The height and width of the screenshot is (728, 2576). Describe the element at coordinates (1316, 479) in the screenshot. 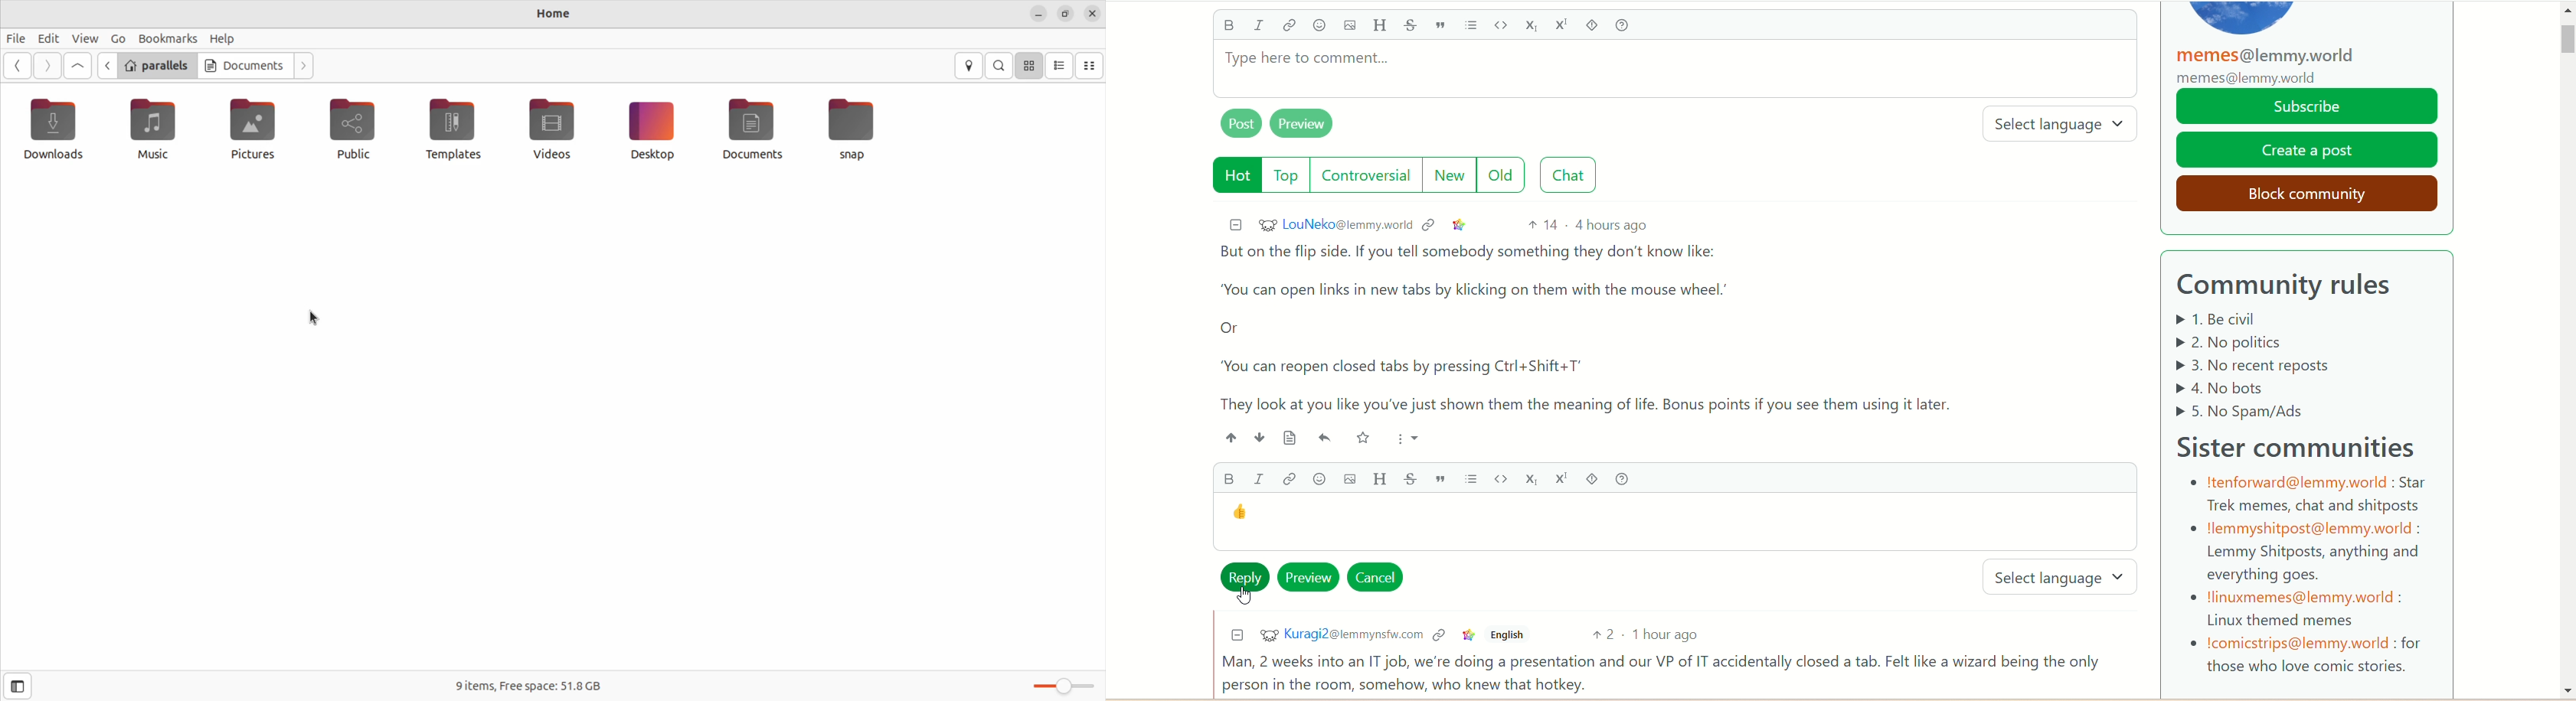

I see `emoji` at that location.